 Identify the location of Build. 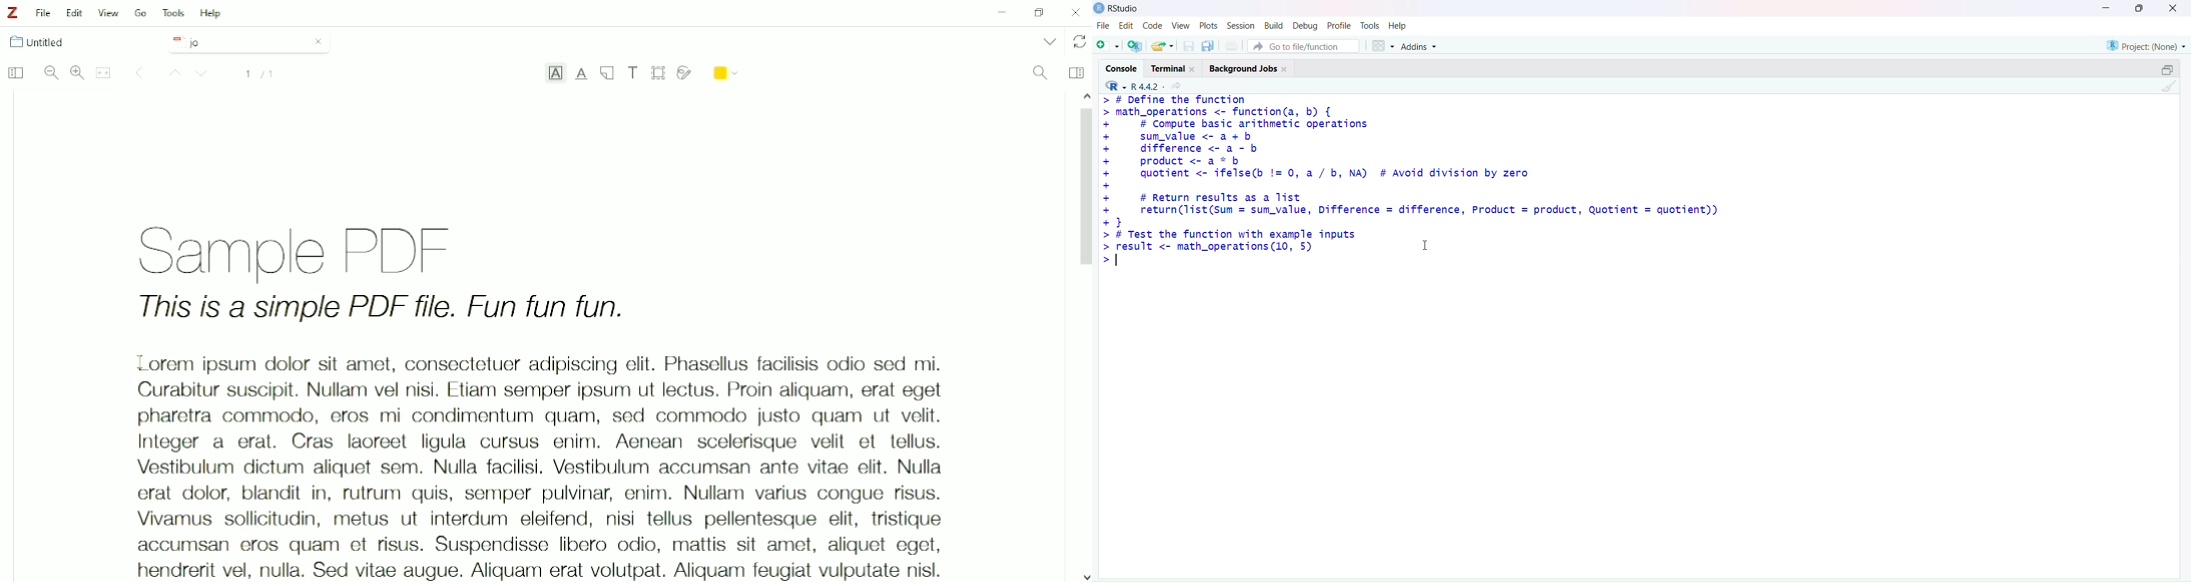
(1271, 25).